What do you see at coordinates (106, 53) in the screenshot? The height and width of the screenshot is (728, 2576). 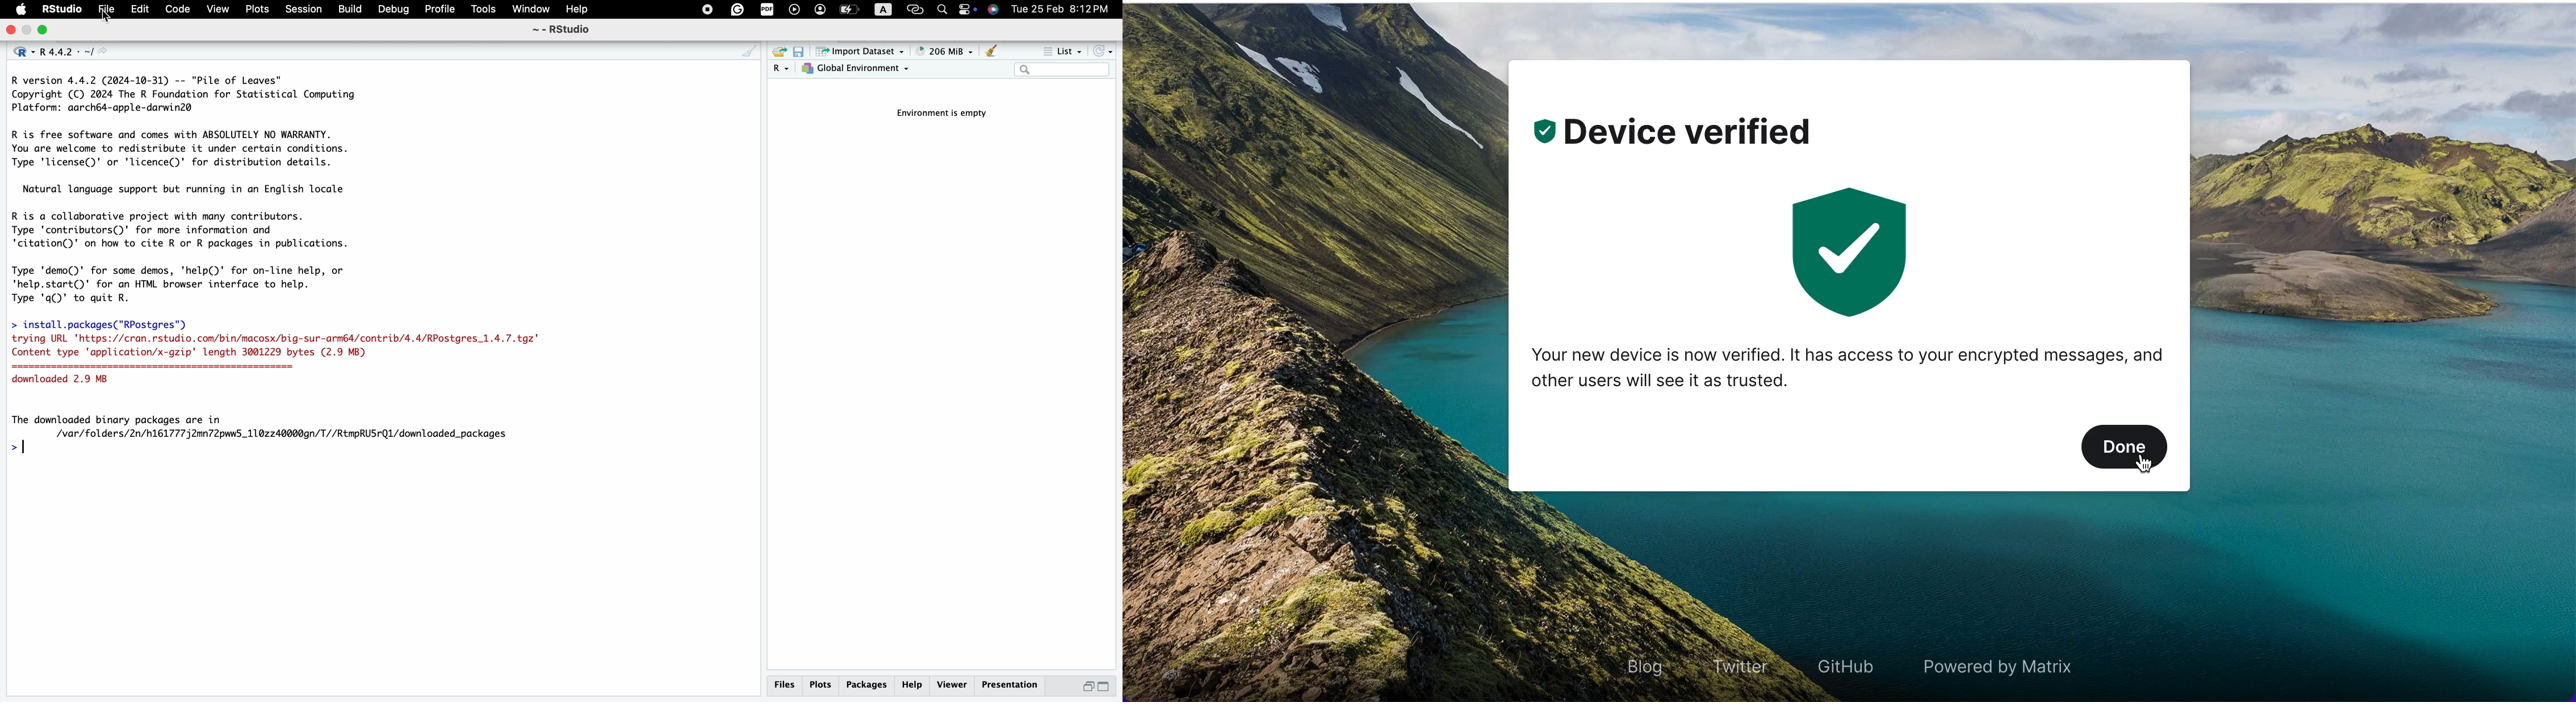 I see `view the current working directory` at bounding box center [106, 53].